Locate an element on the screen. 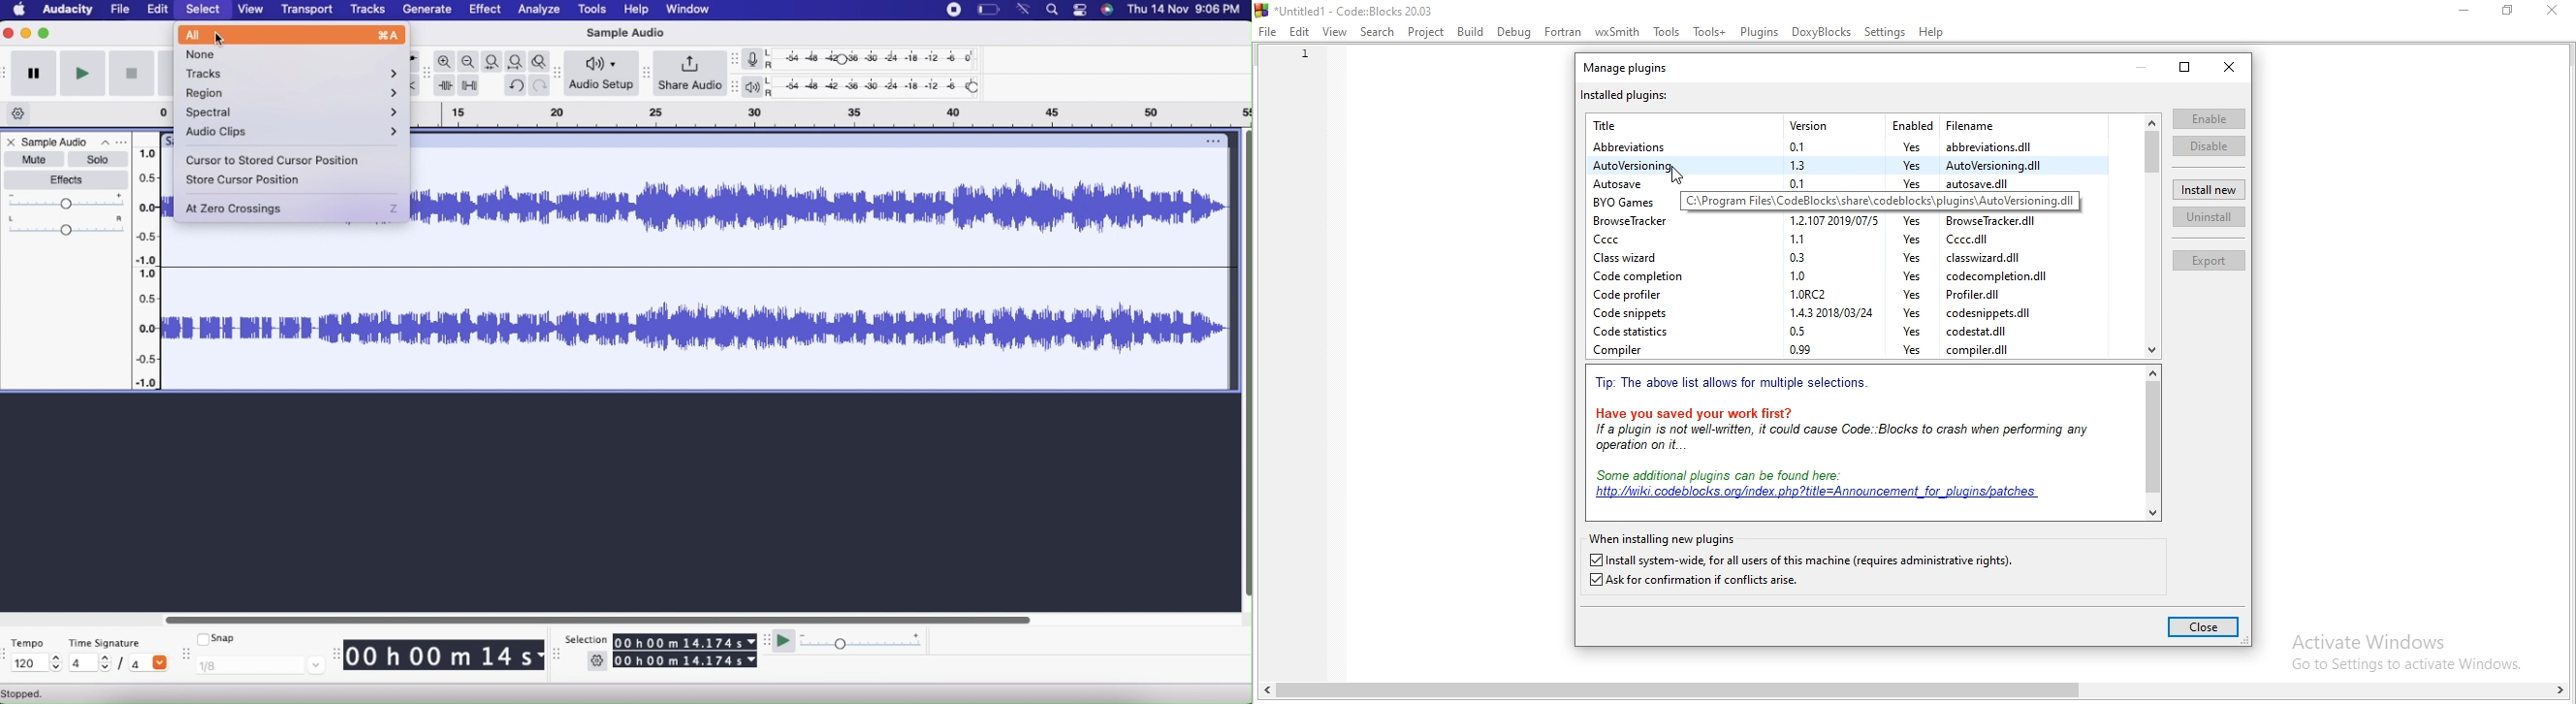 This screenshot has height=728, width=2576. installed plugins is located at coordinates (1627, 94).